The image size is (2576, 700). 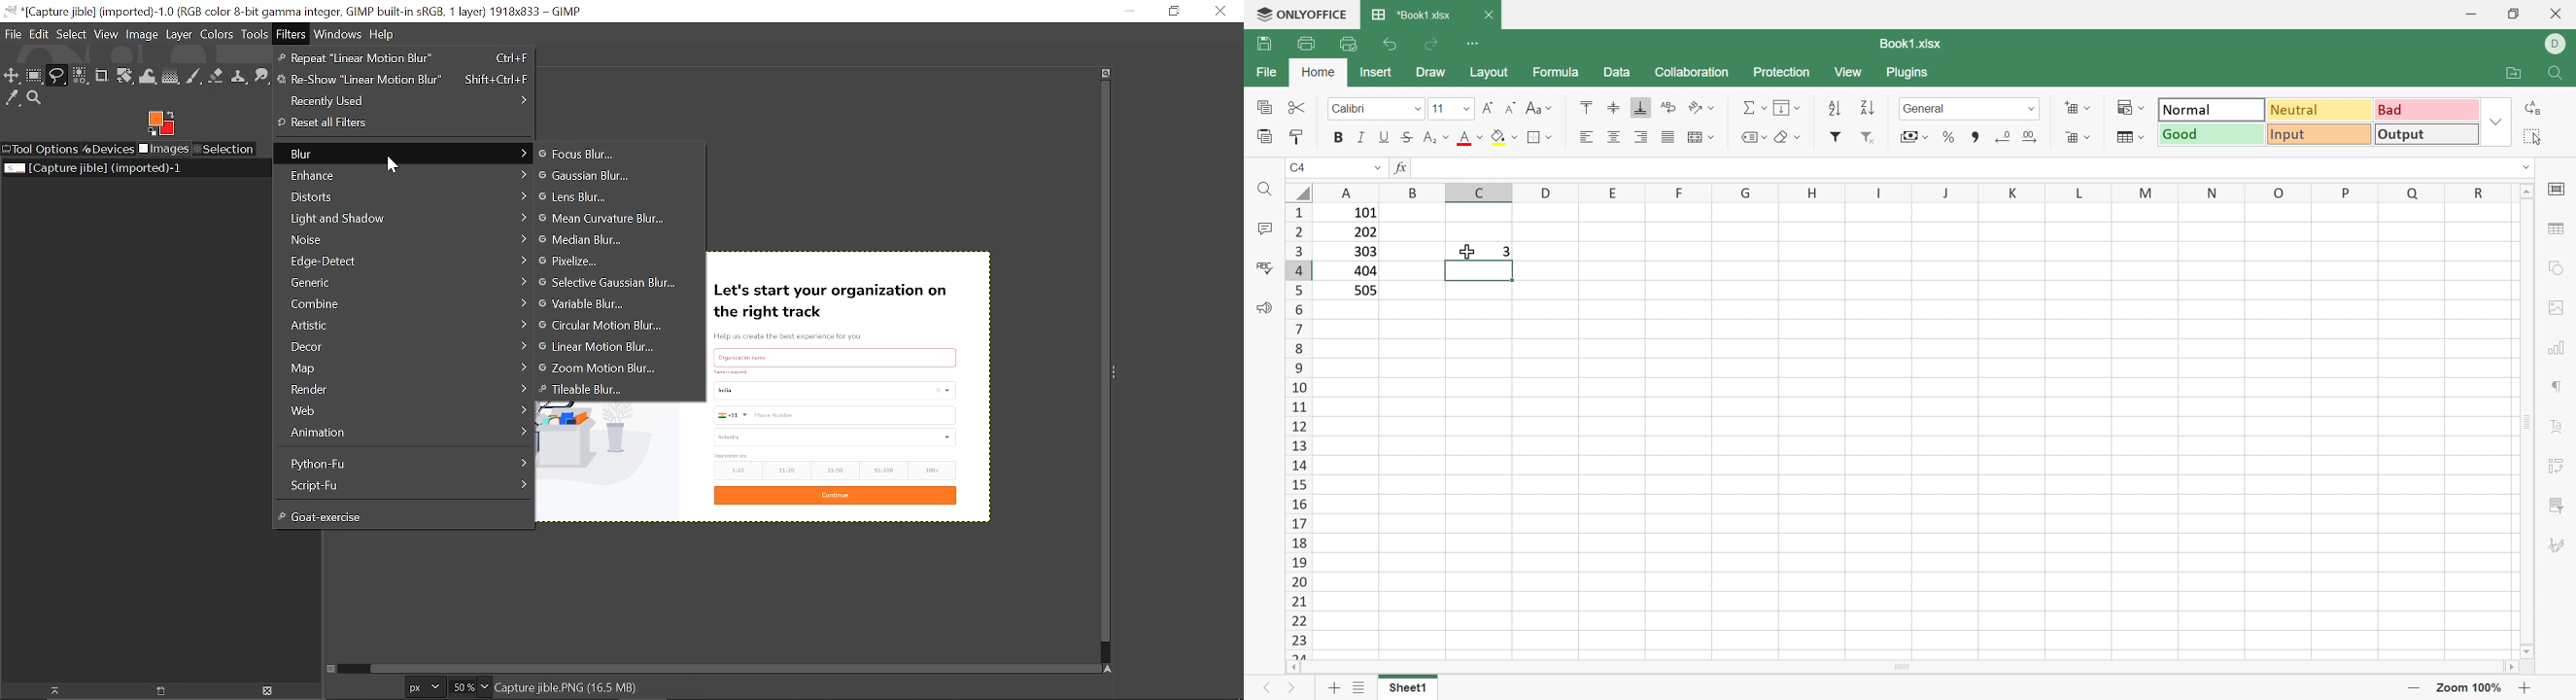 I want to click on Align center, so click(x=1617, y=135).